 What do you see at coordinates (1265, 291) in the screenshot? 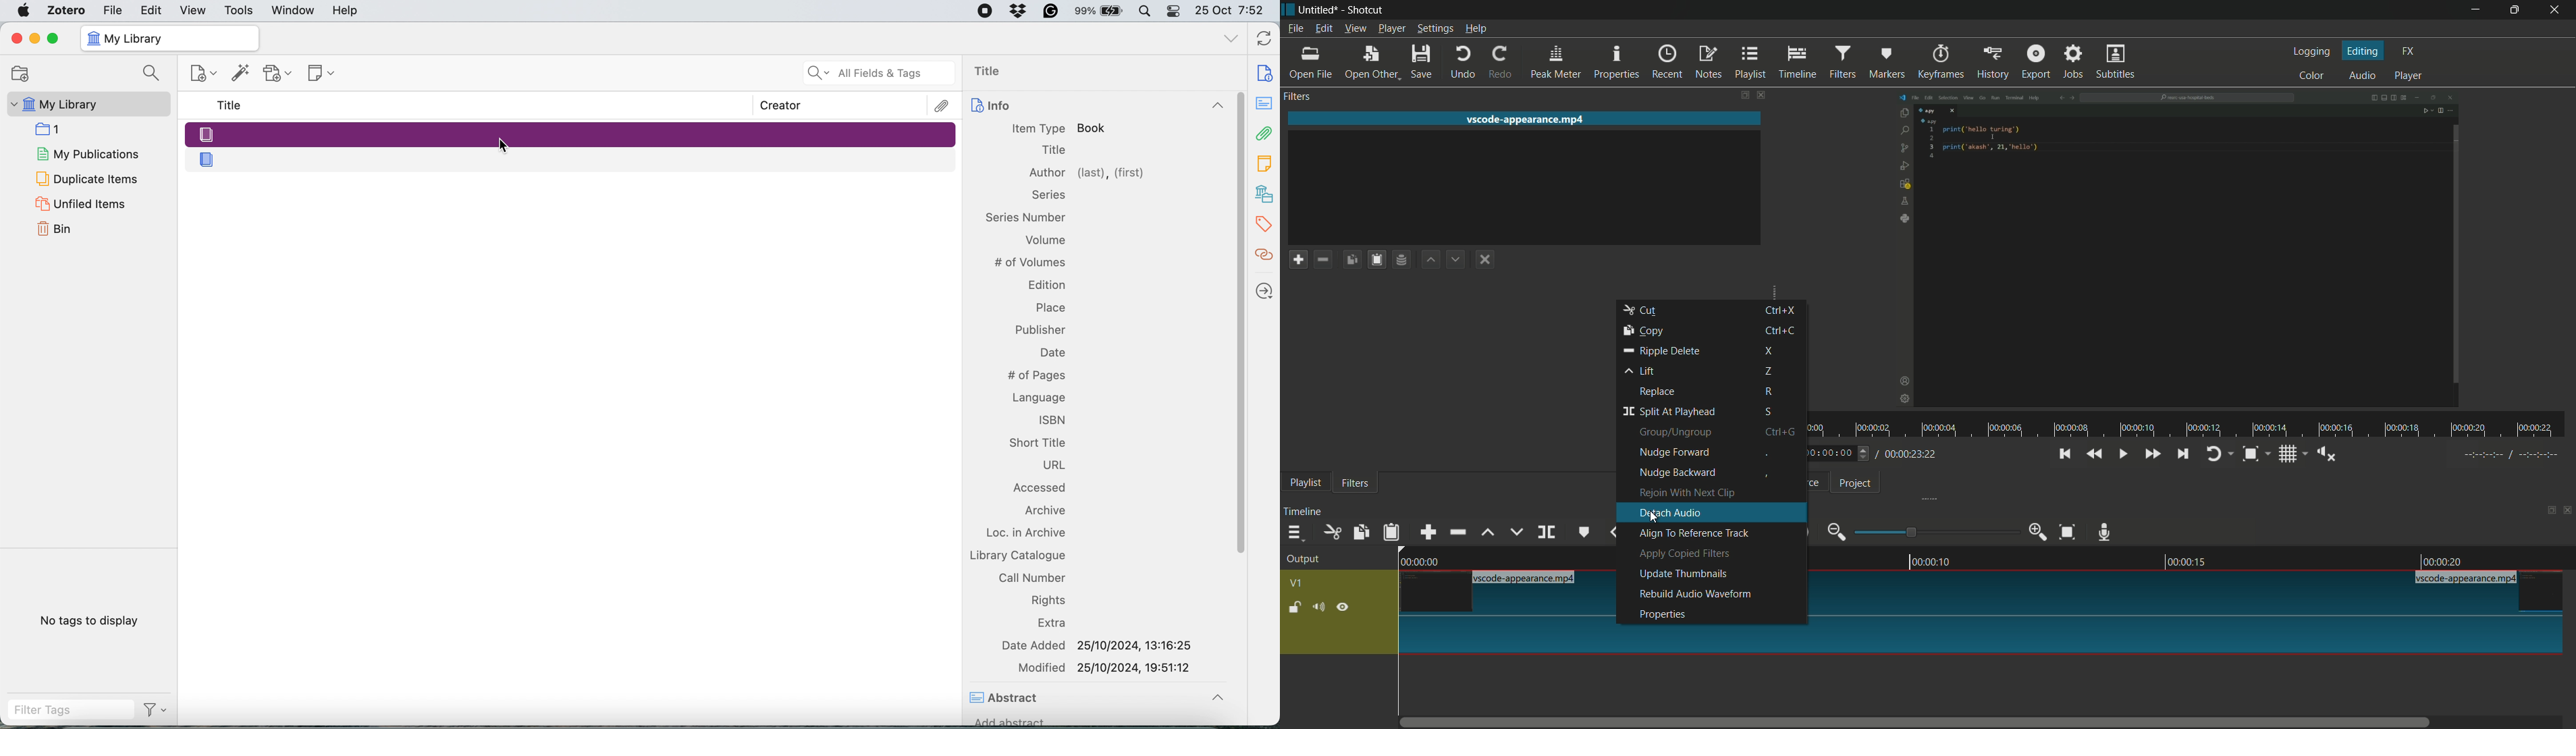
I see `Locate` at bounding box center [1265, 291].